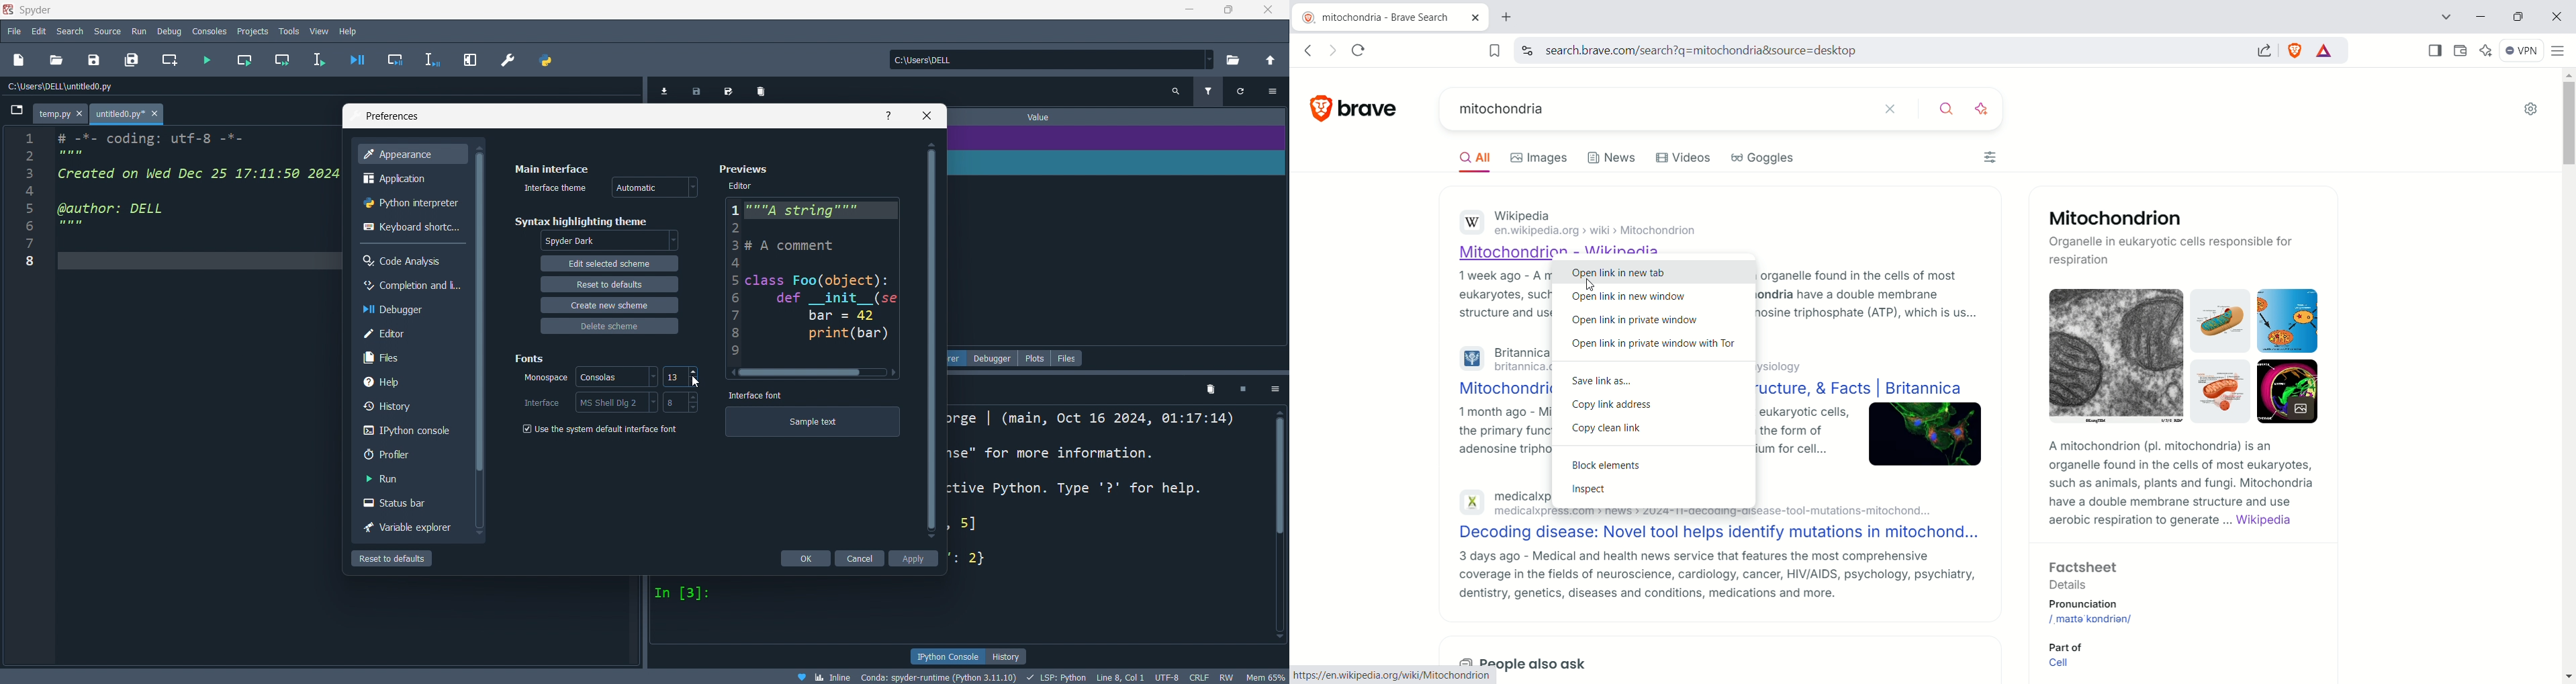 The width and height of the screenshot is (2576, 700). What do you see at coordinates (349, 31) in the screenshot?
I see `help` at bounding box center [349, 31].